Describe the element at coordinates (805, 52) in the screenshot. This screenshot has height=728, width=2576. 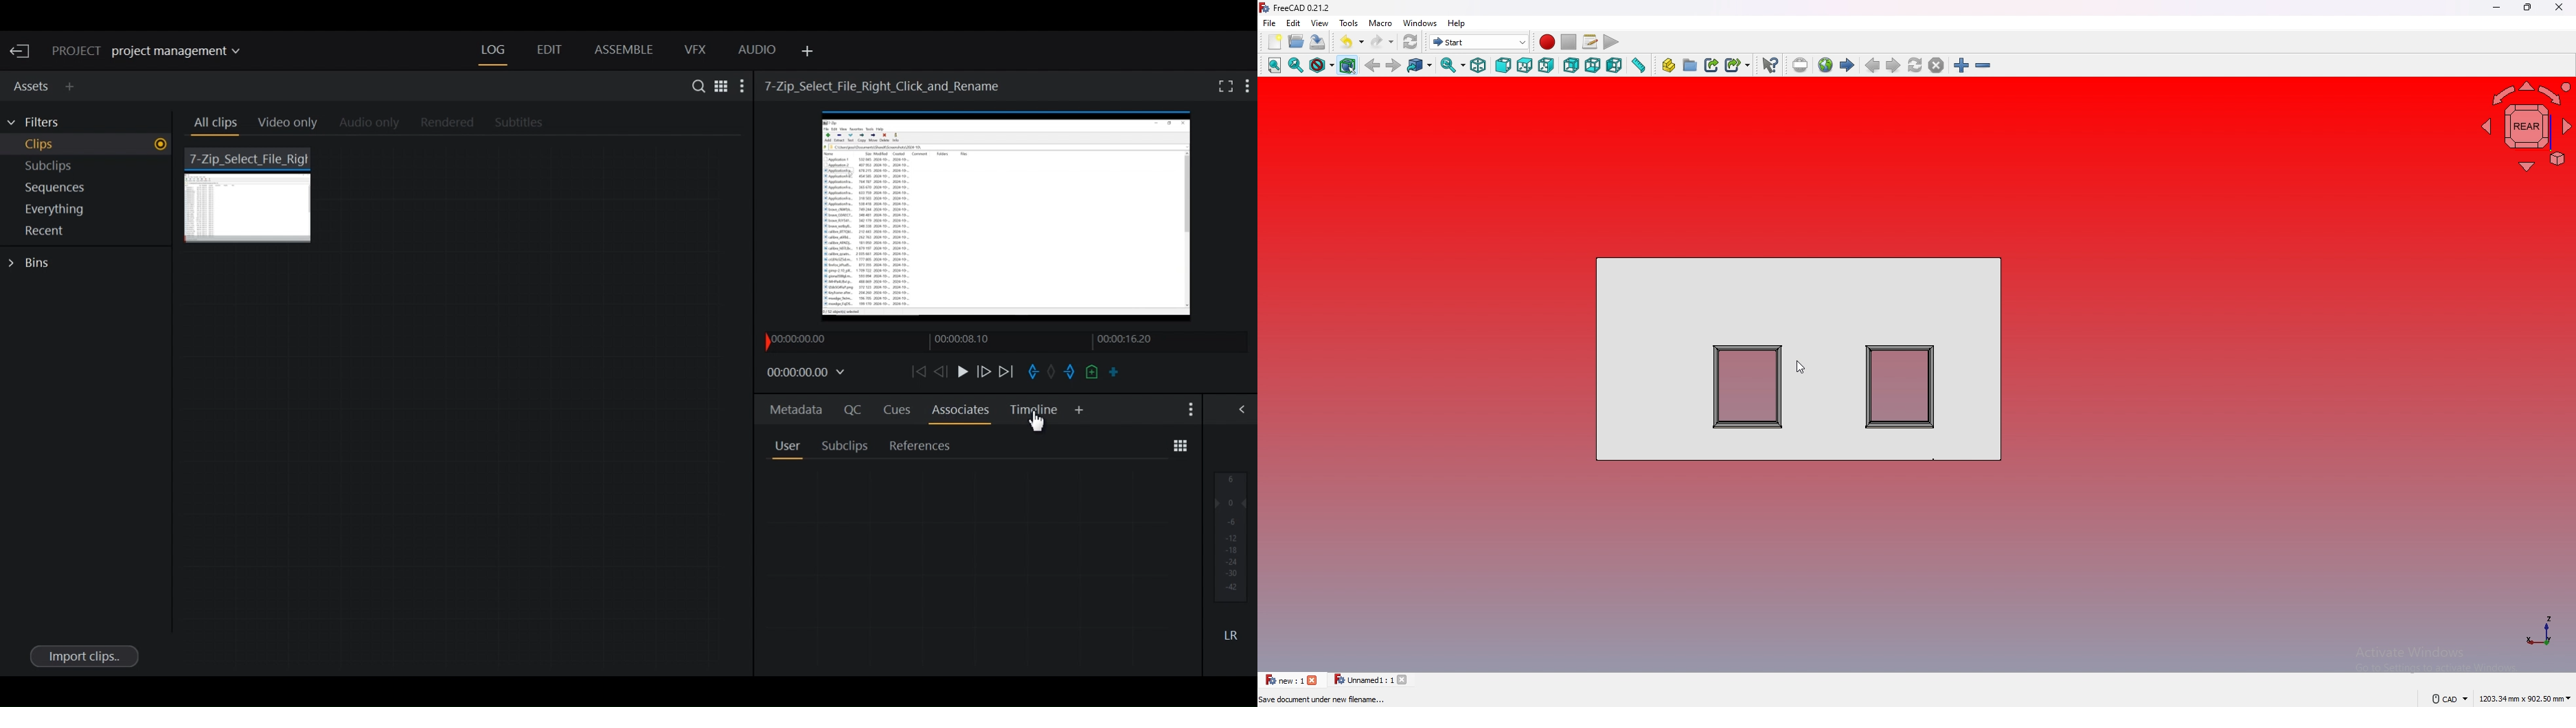
I see `Add Panel` at that location.